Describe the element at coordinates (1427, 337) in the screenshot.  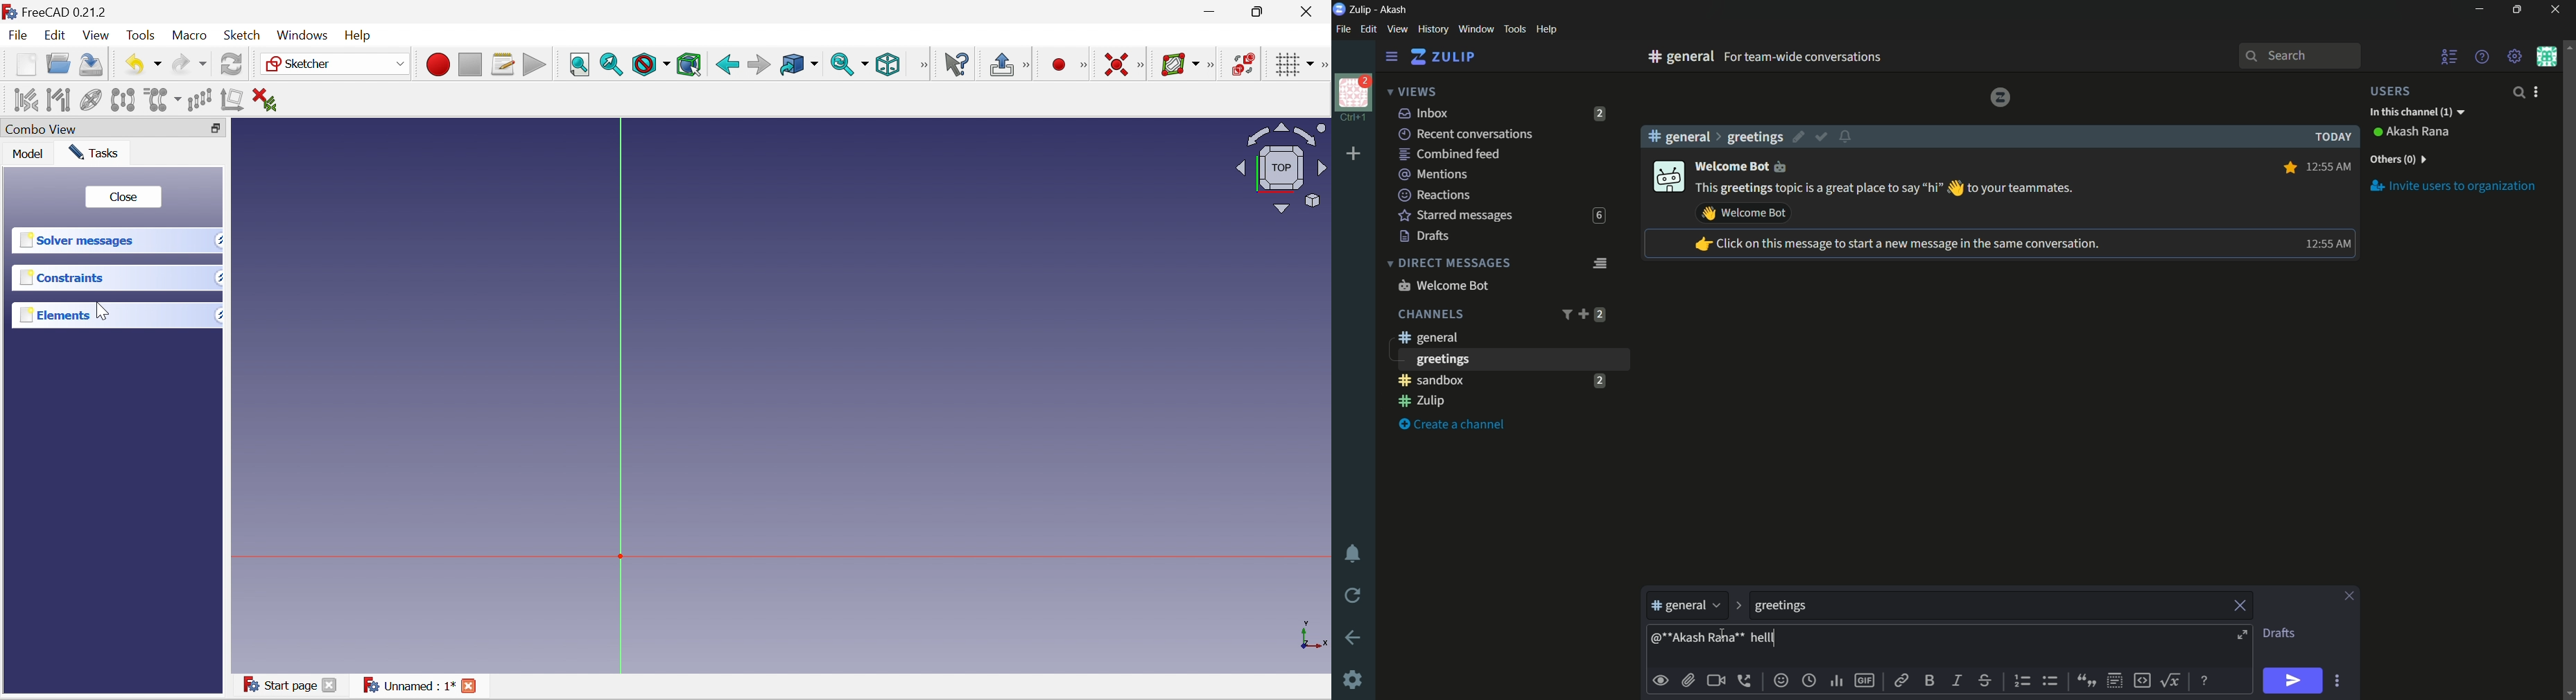
I see `general channel` at that location.